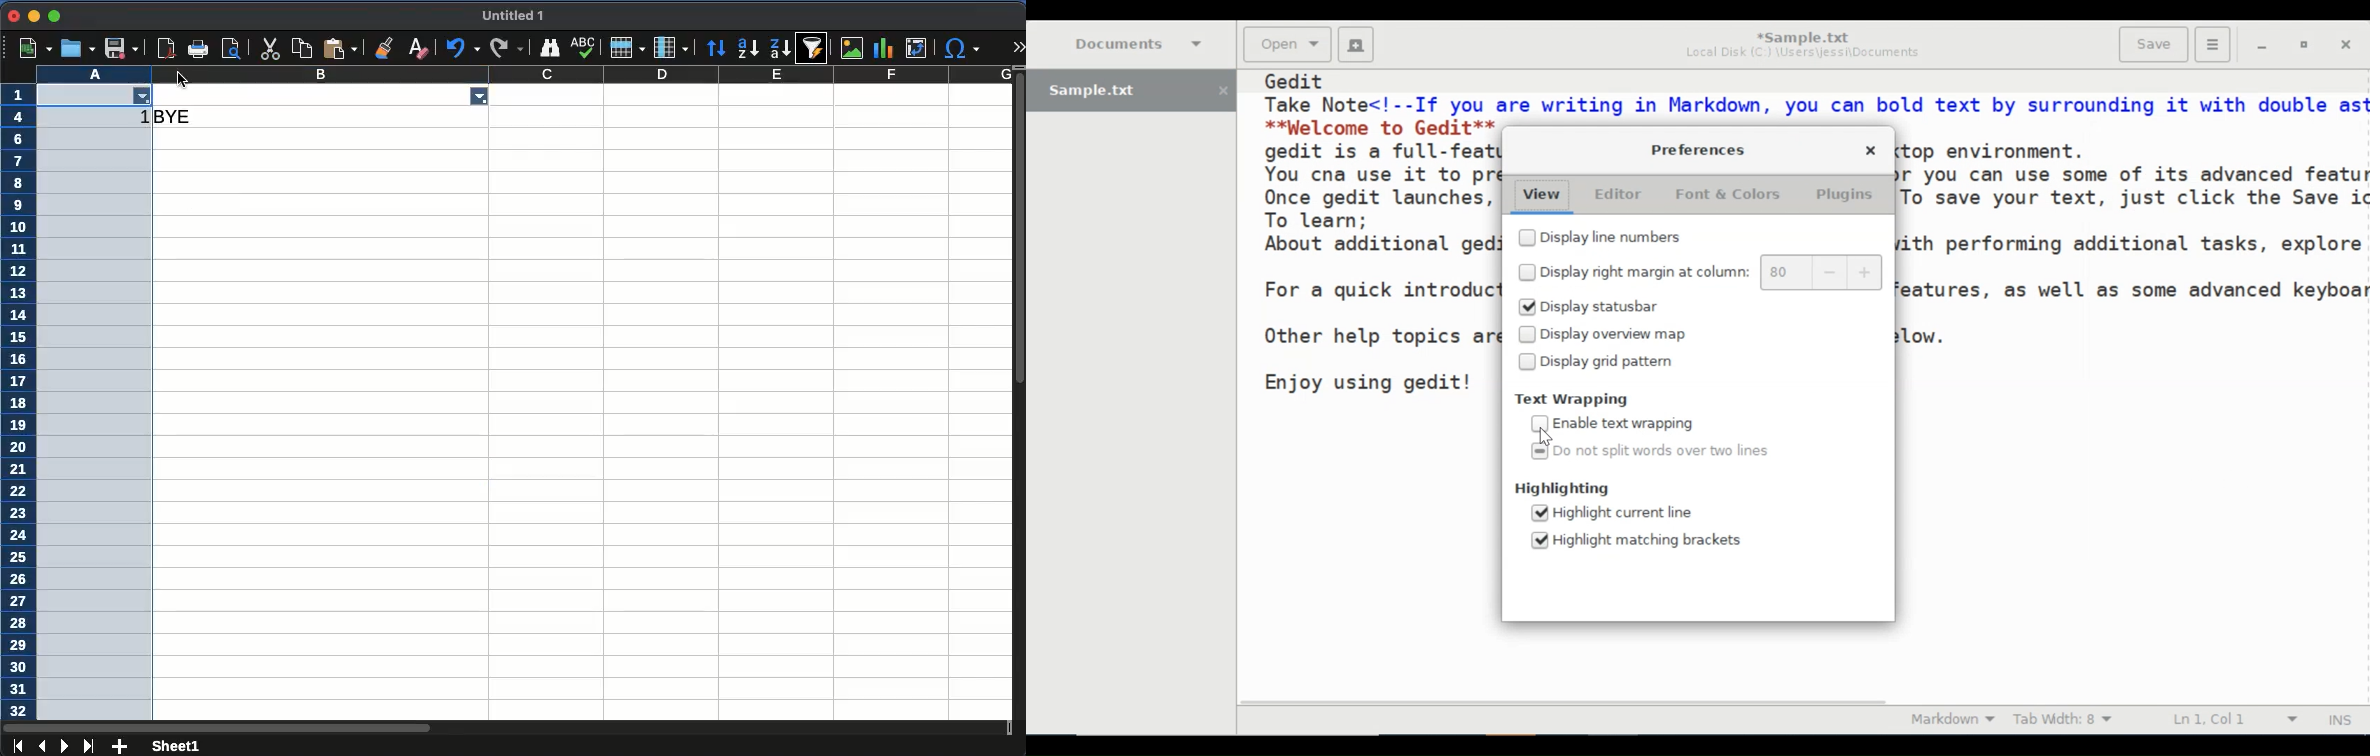 The width and height of the screenshot is (2380, 756). Describe the element at coordinates (1020, 394) in the screenshot. I see `scroll` at that location.